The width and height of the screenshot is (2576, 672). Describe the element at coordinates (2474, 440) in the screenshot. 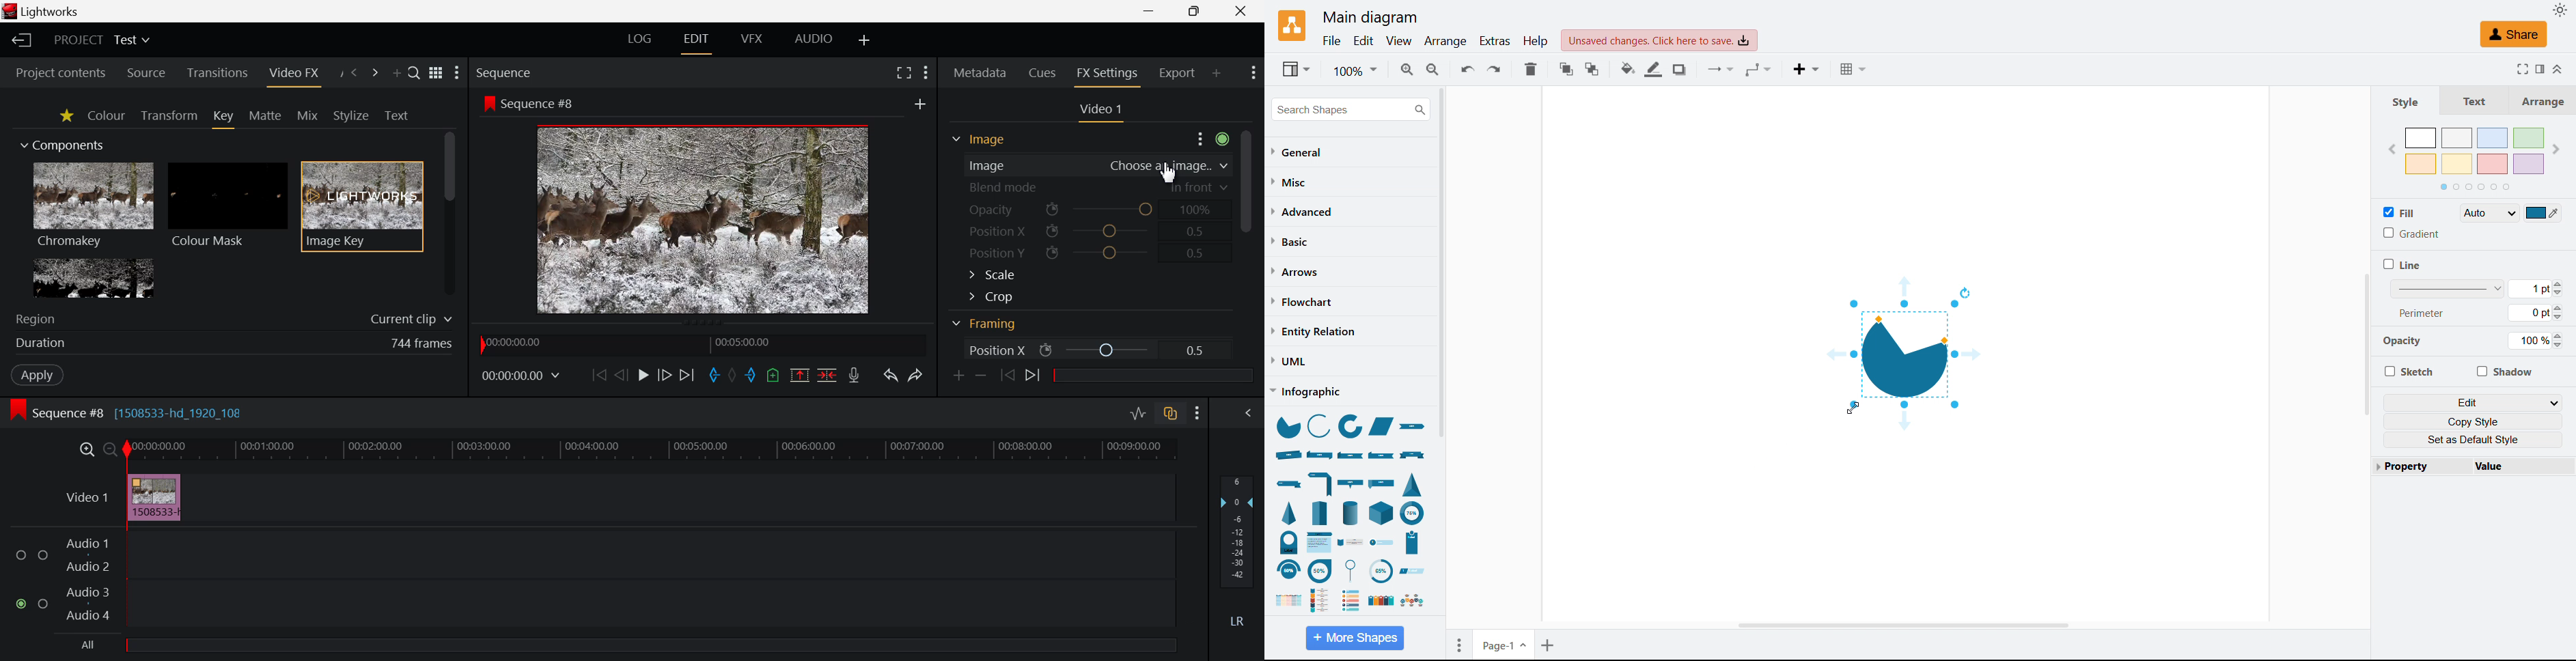

I see `Set as default style ` at that location.